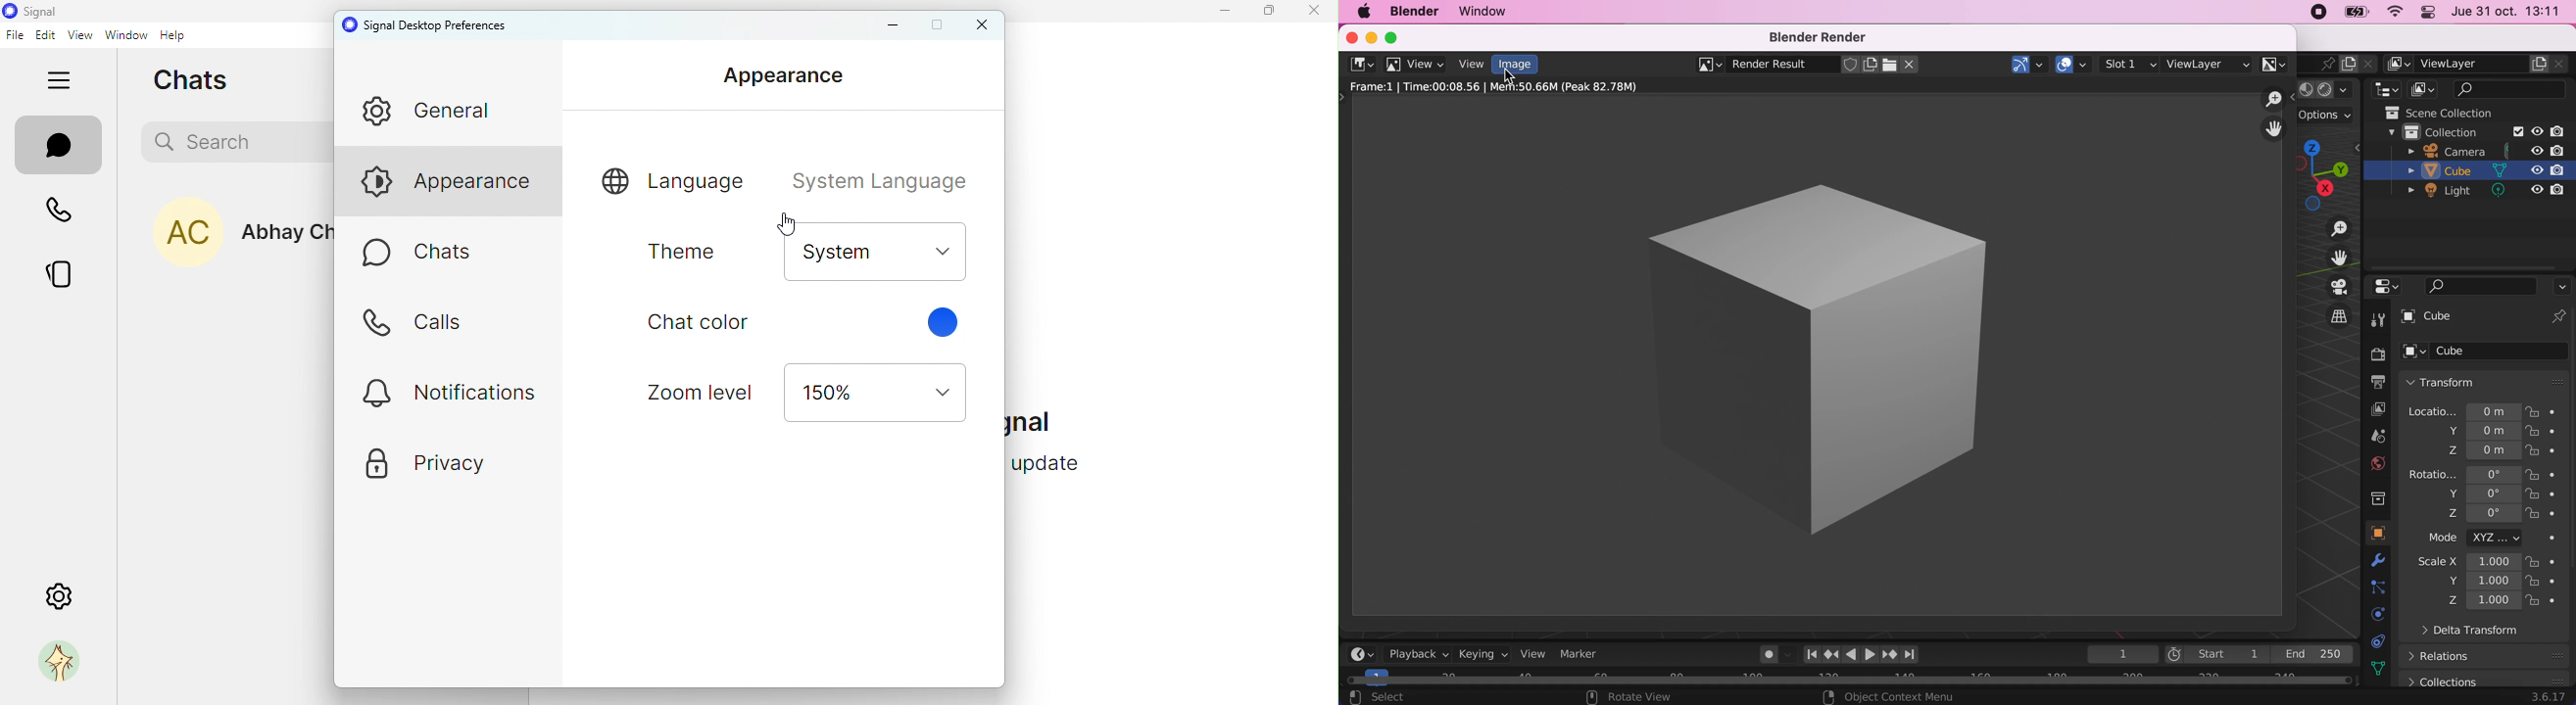  I want to click on settings, so click(49, 596).